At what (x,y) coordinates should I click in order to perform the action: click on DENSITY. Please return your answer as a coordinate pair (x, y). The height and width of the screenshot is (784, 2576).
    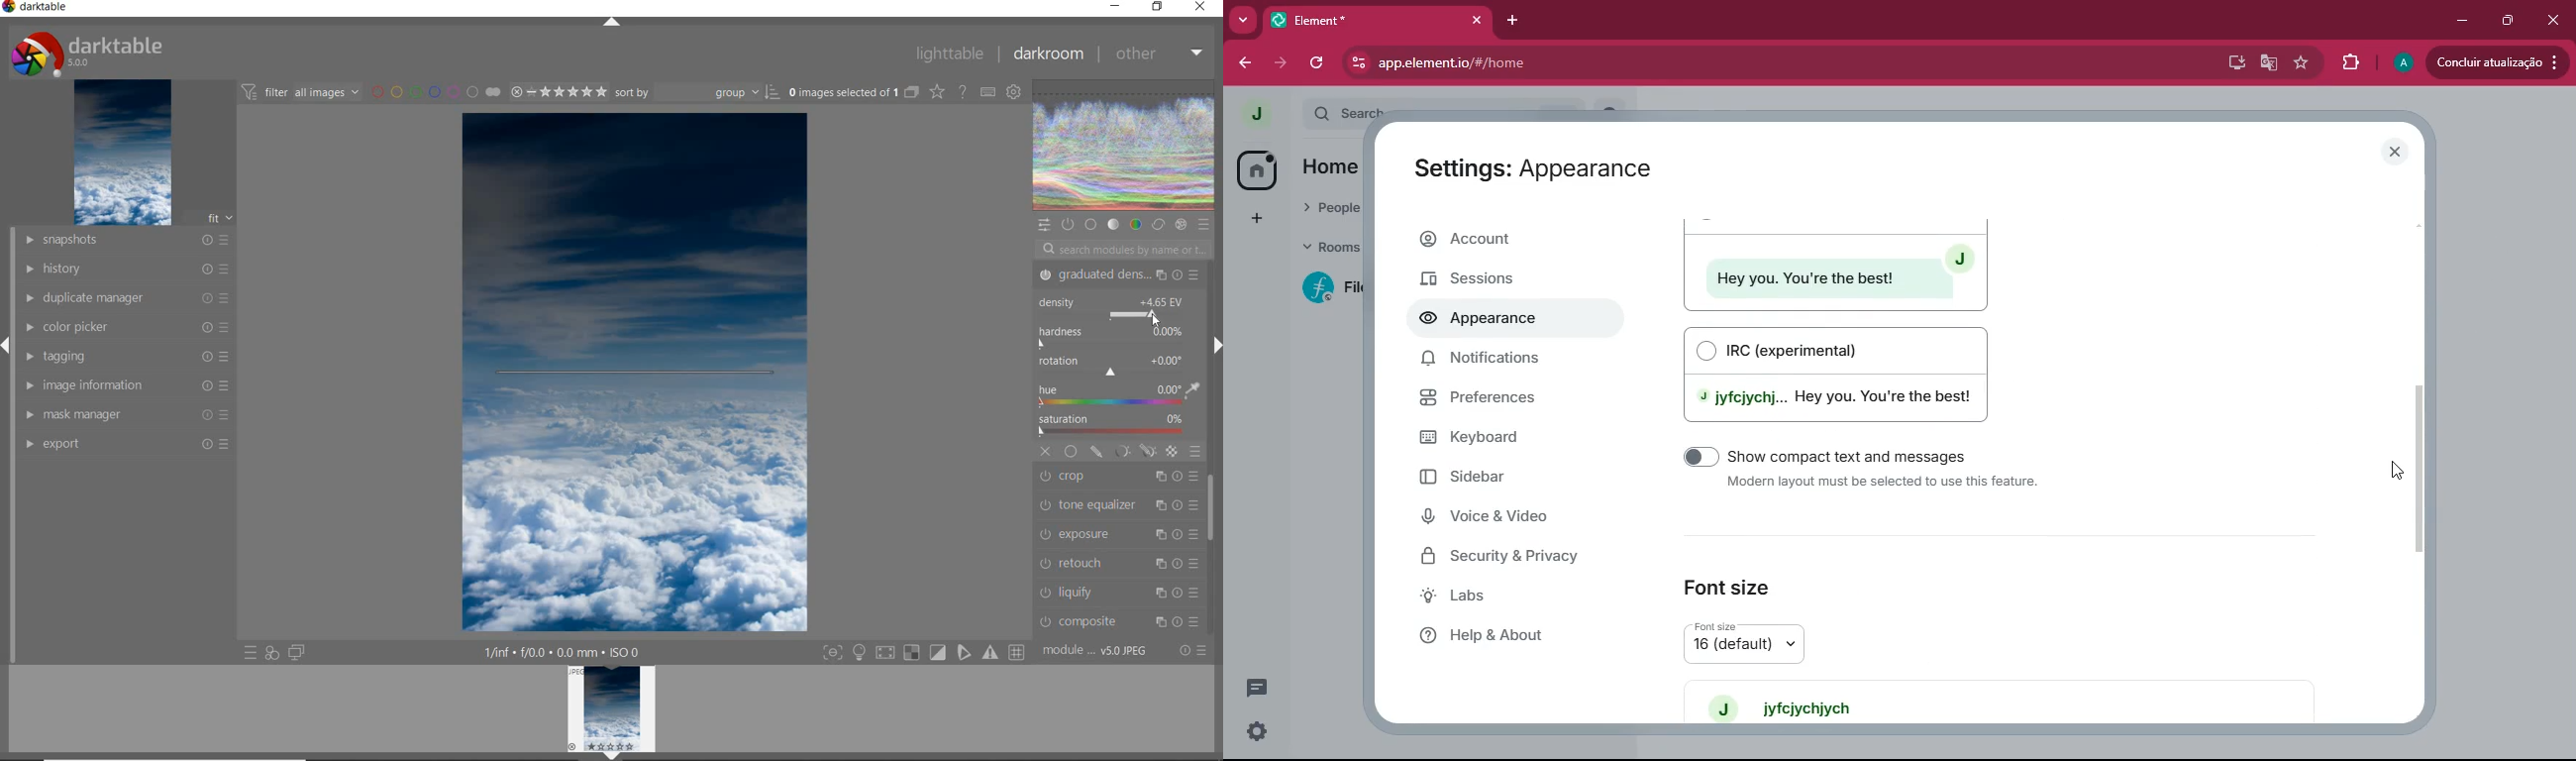
    Looking at the image, I should click on (1116, 308).